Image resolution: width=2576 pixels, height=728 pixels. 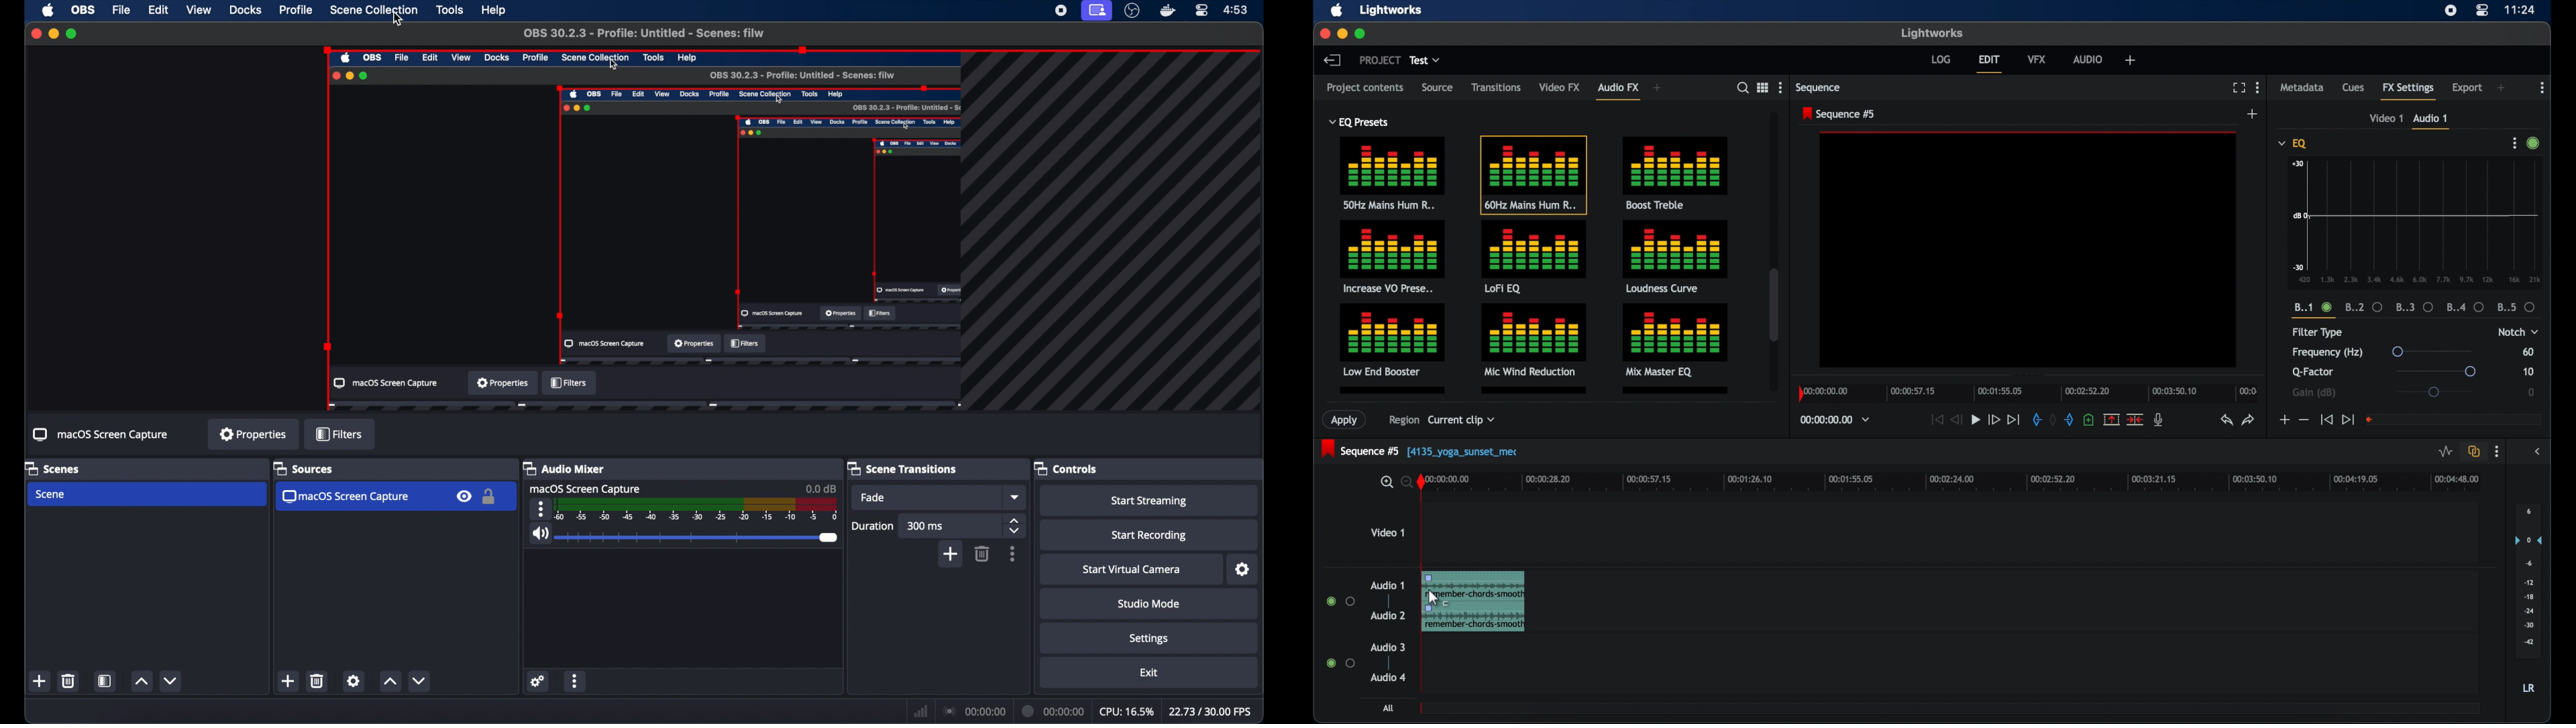 I want to click on tools, so click(x=449, y=10).